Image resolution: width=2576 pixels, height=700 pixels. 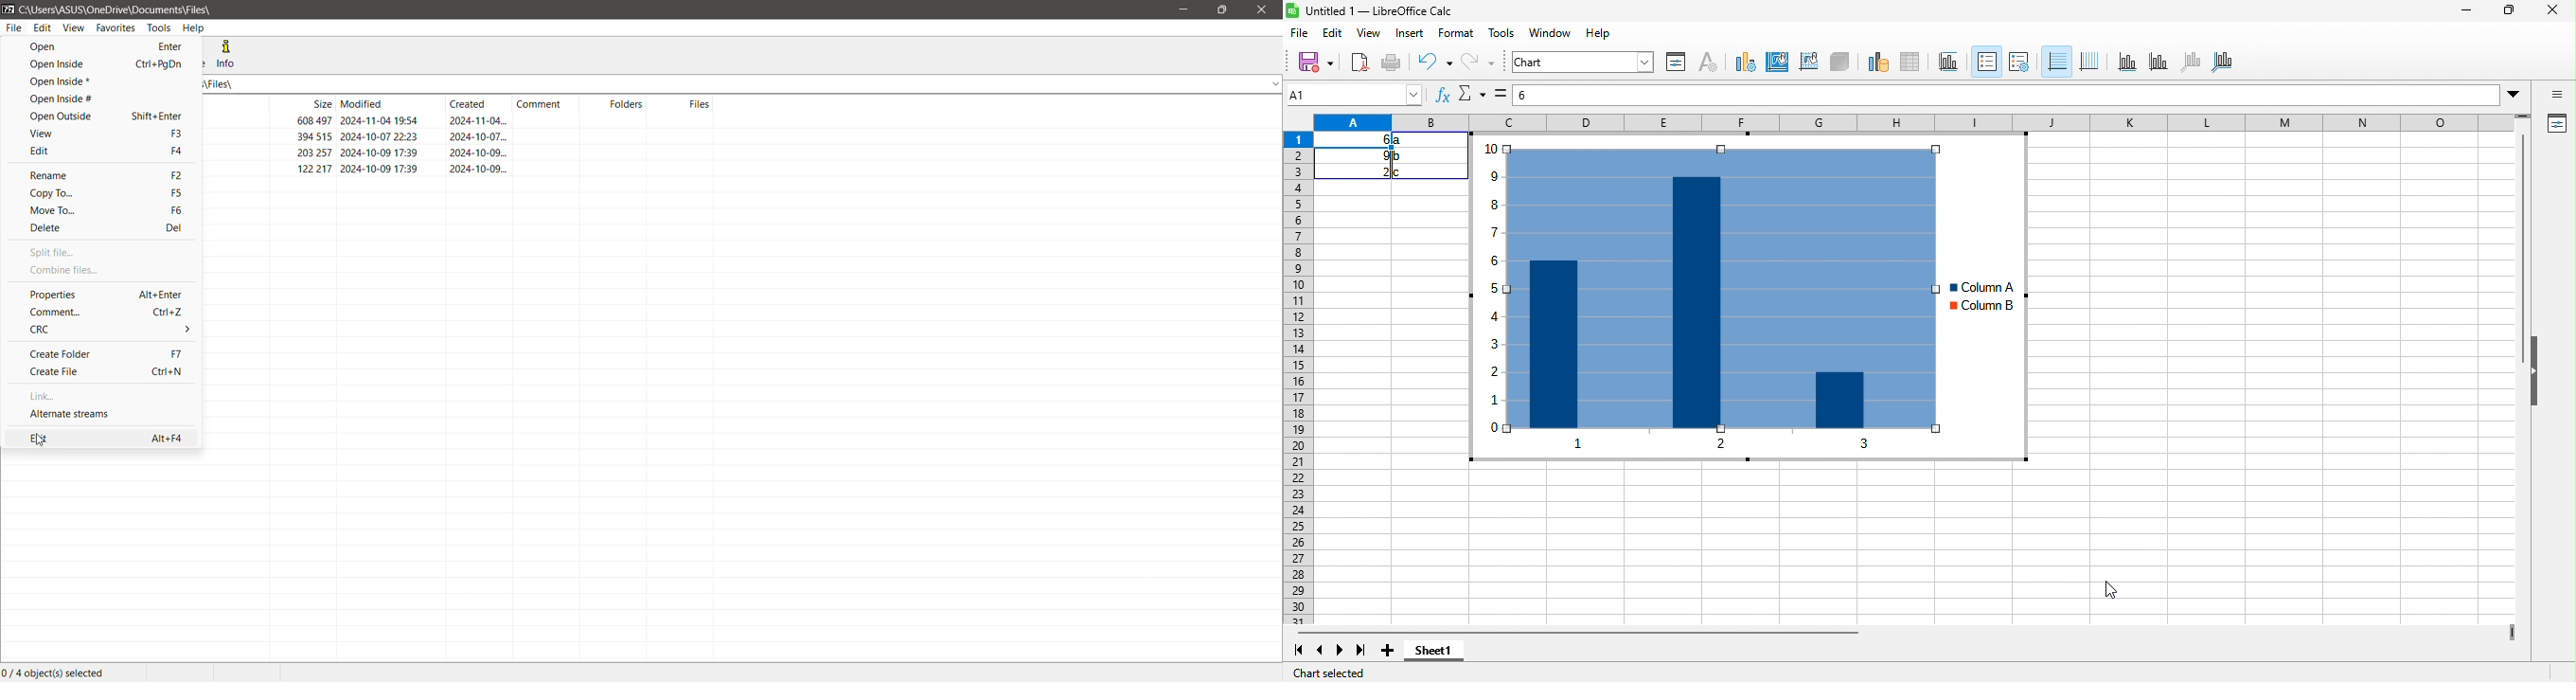 What do you see at coordinates (2020, 93) in the screenshot?
I see `formula bar` at bounding box center [2020, 93].